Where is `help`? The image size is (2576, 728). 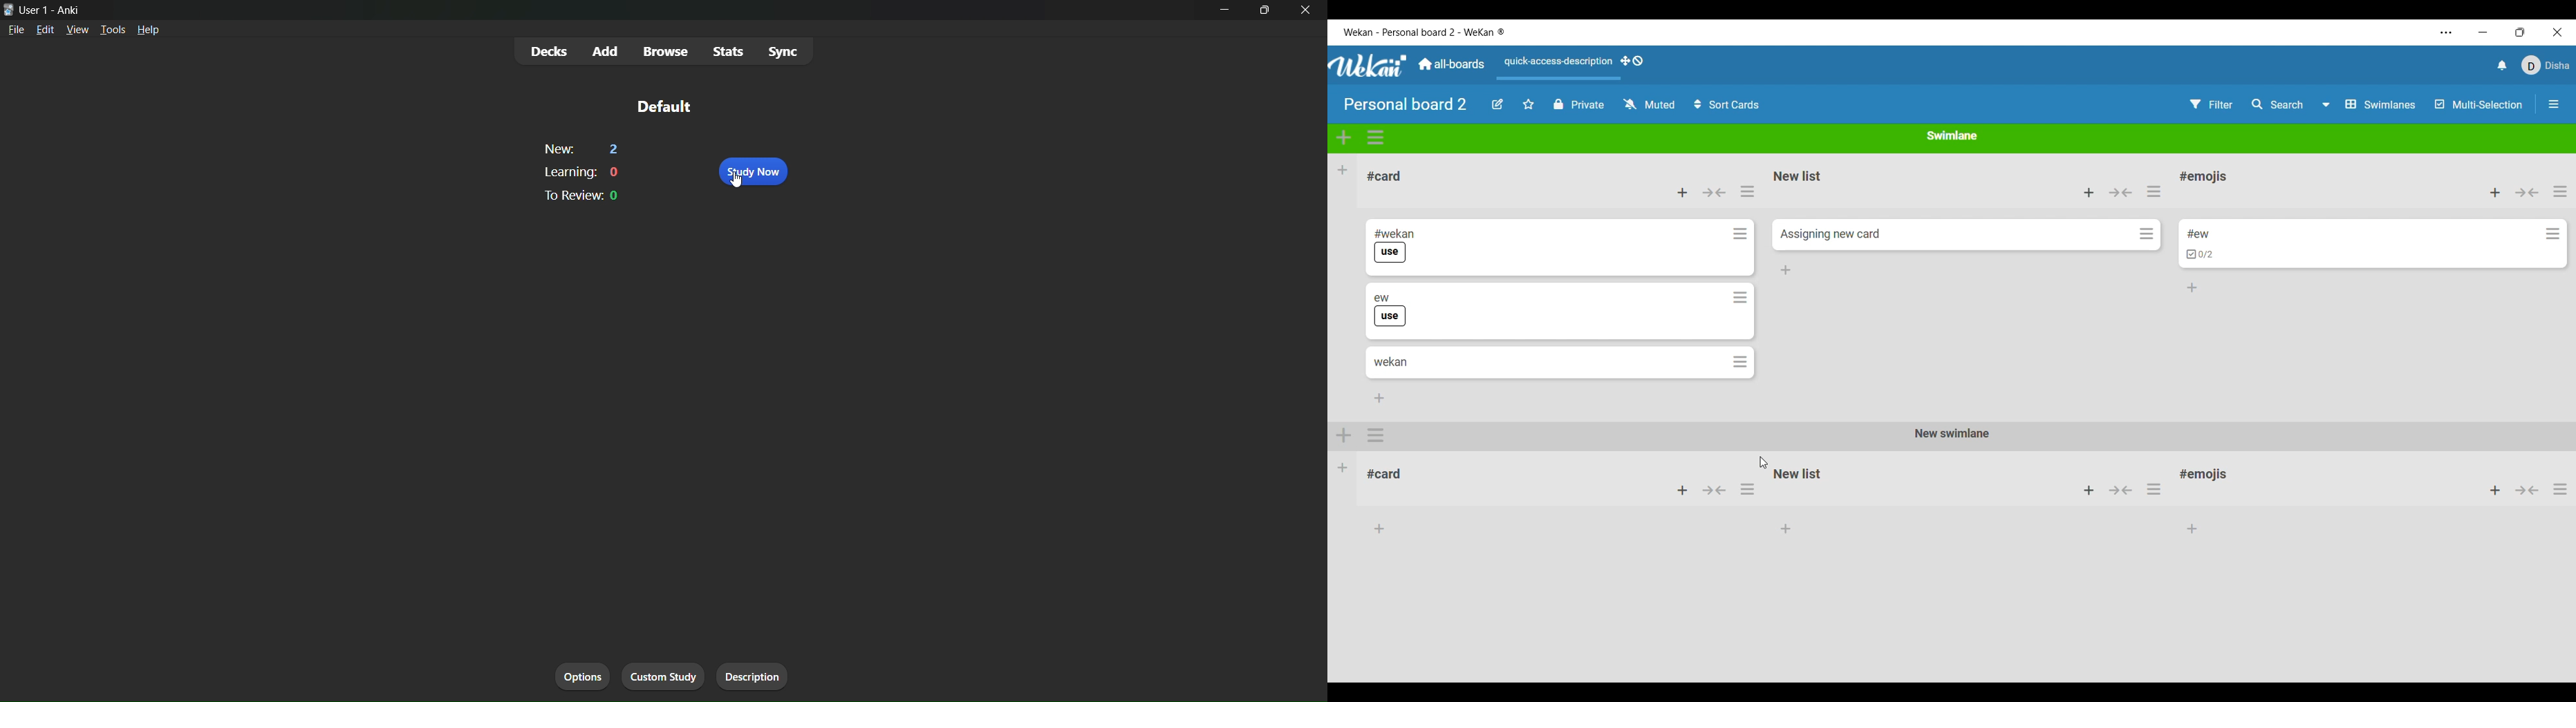 help is located at coordinates (151, 31).